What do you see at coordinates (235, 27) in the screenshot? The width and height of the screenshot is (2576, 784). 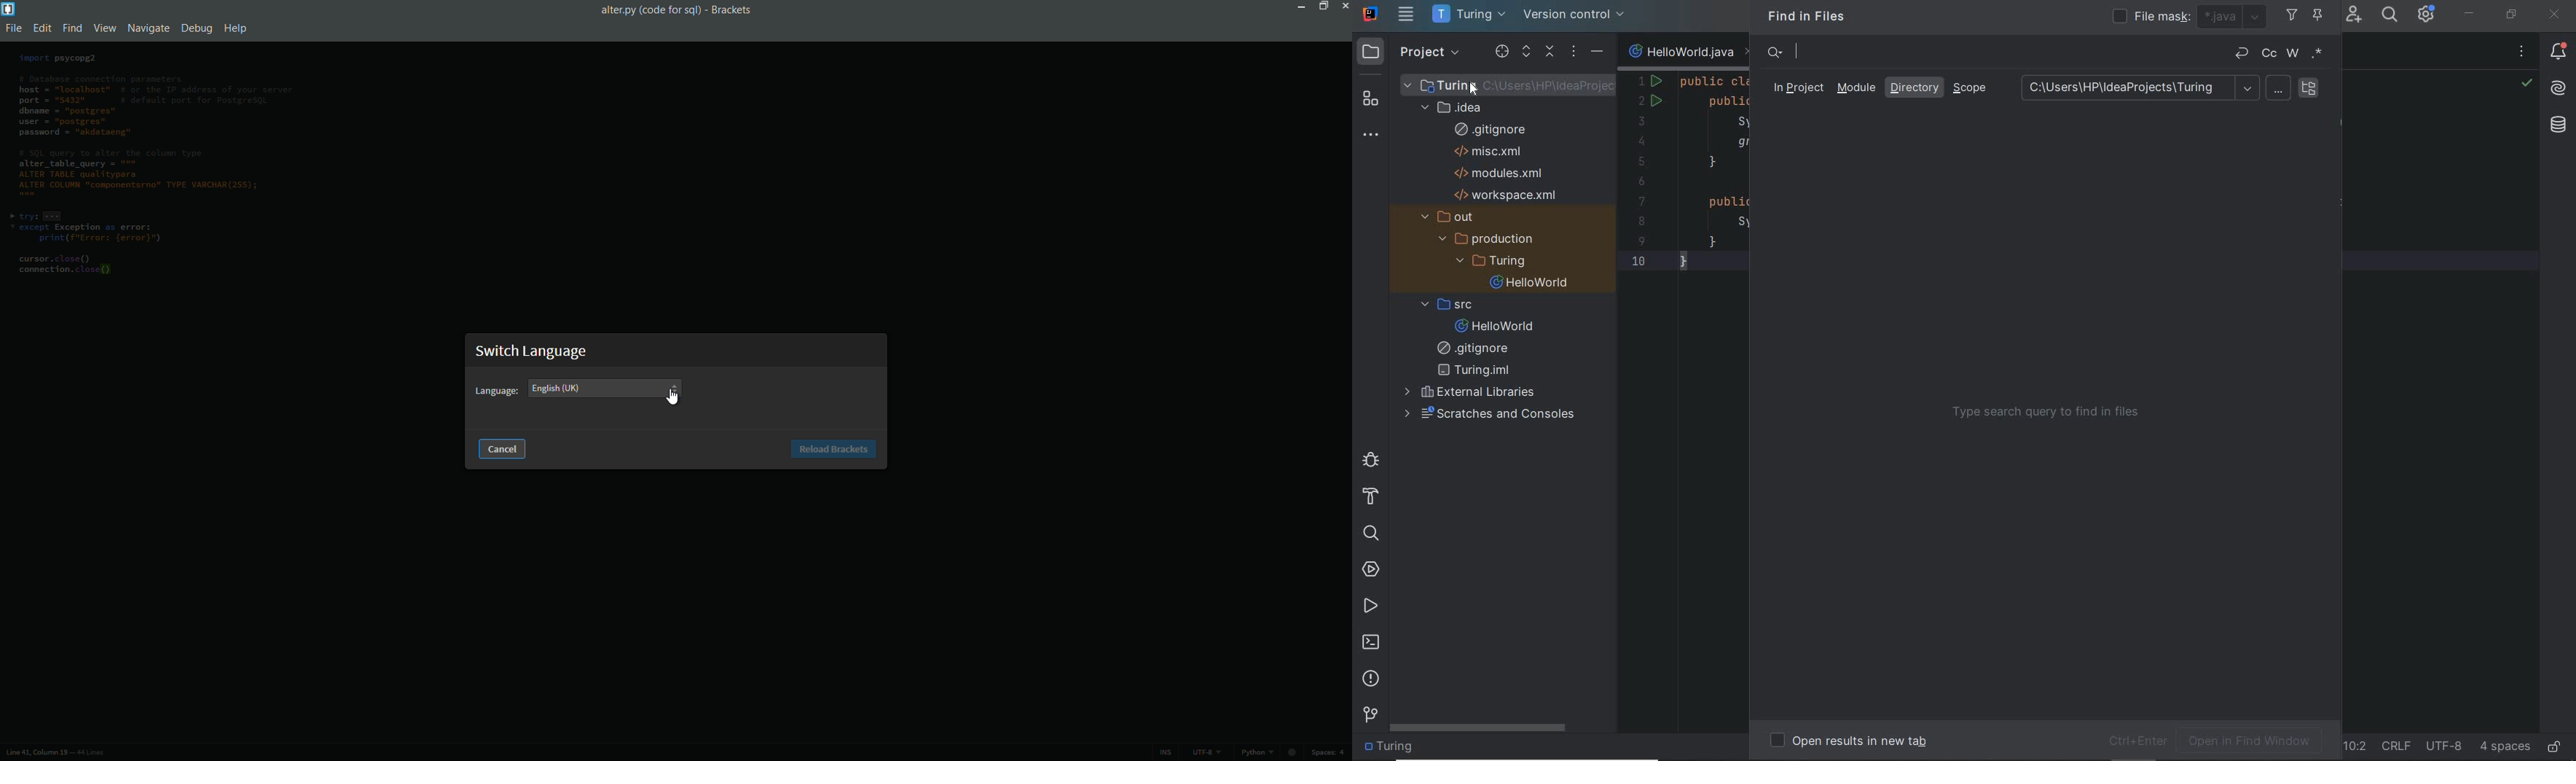 I see `help menu` at bounding box center [235, 27].